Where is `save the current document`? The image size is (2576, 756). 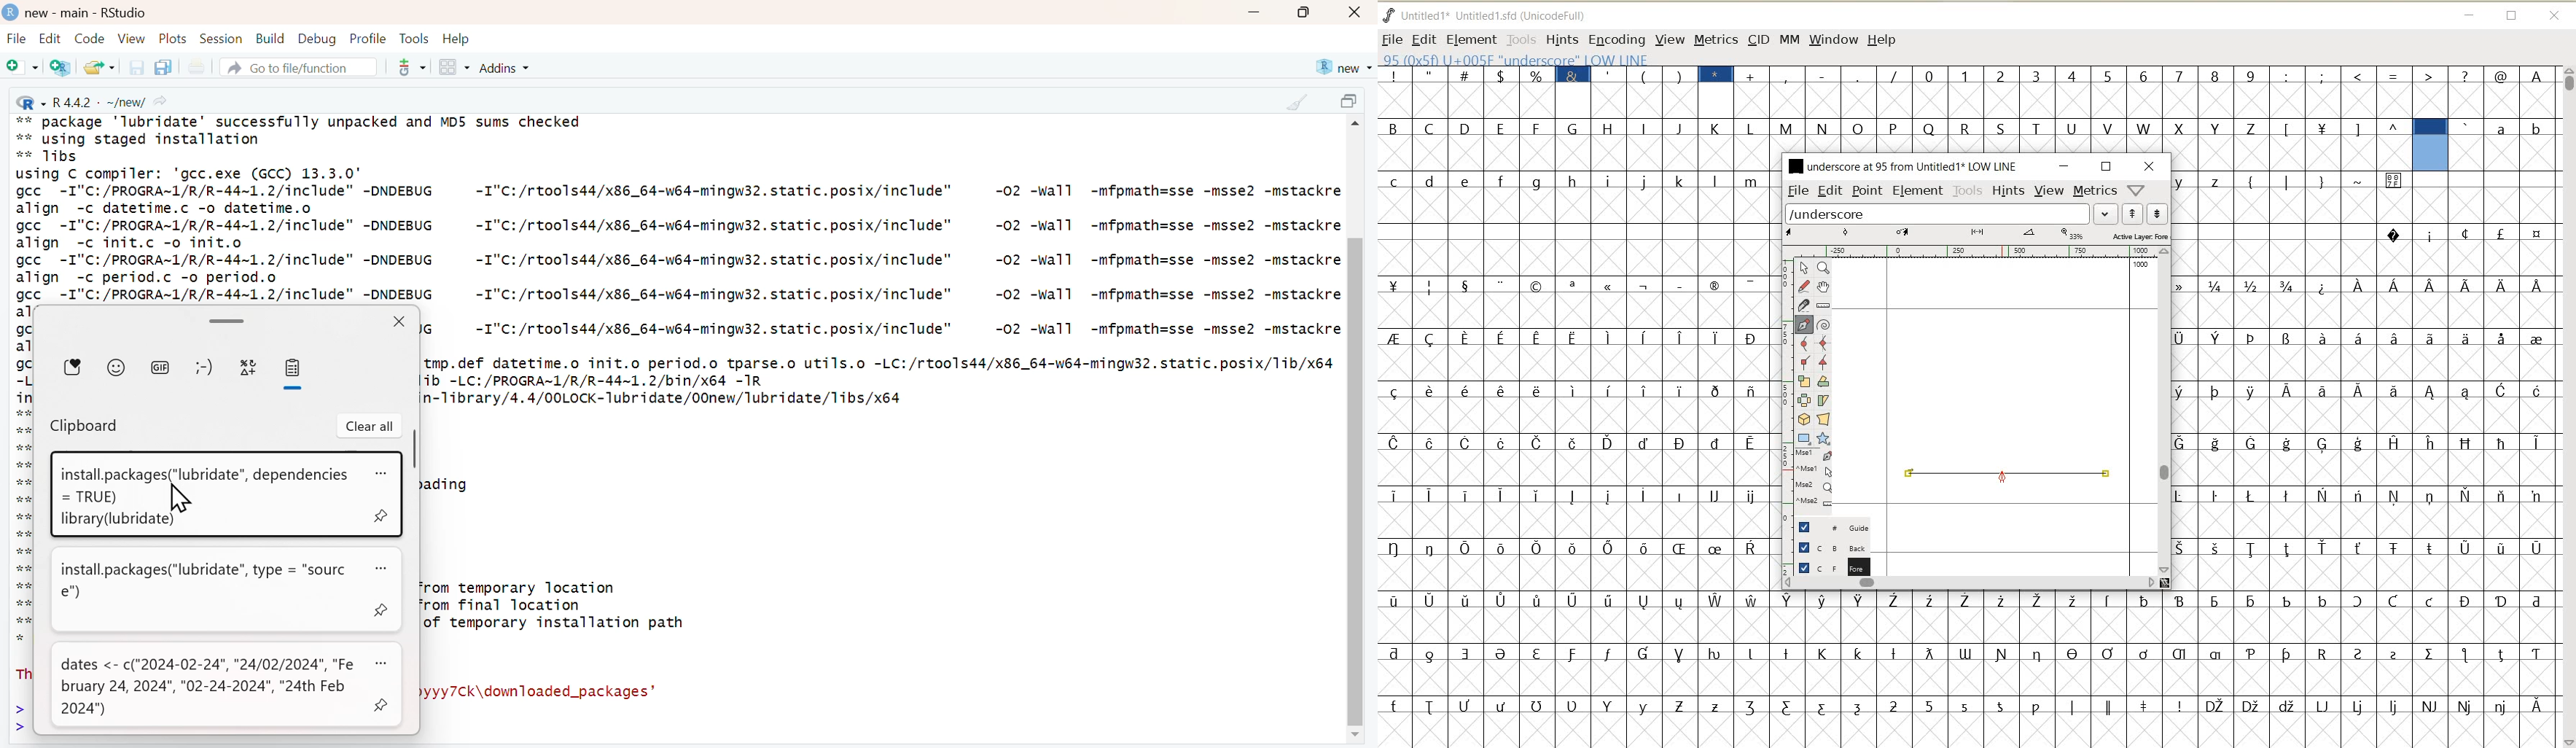 save the current document is located at coordinates (134, 67).